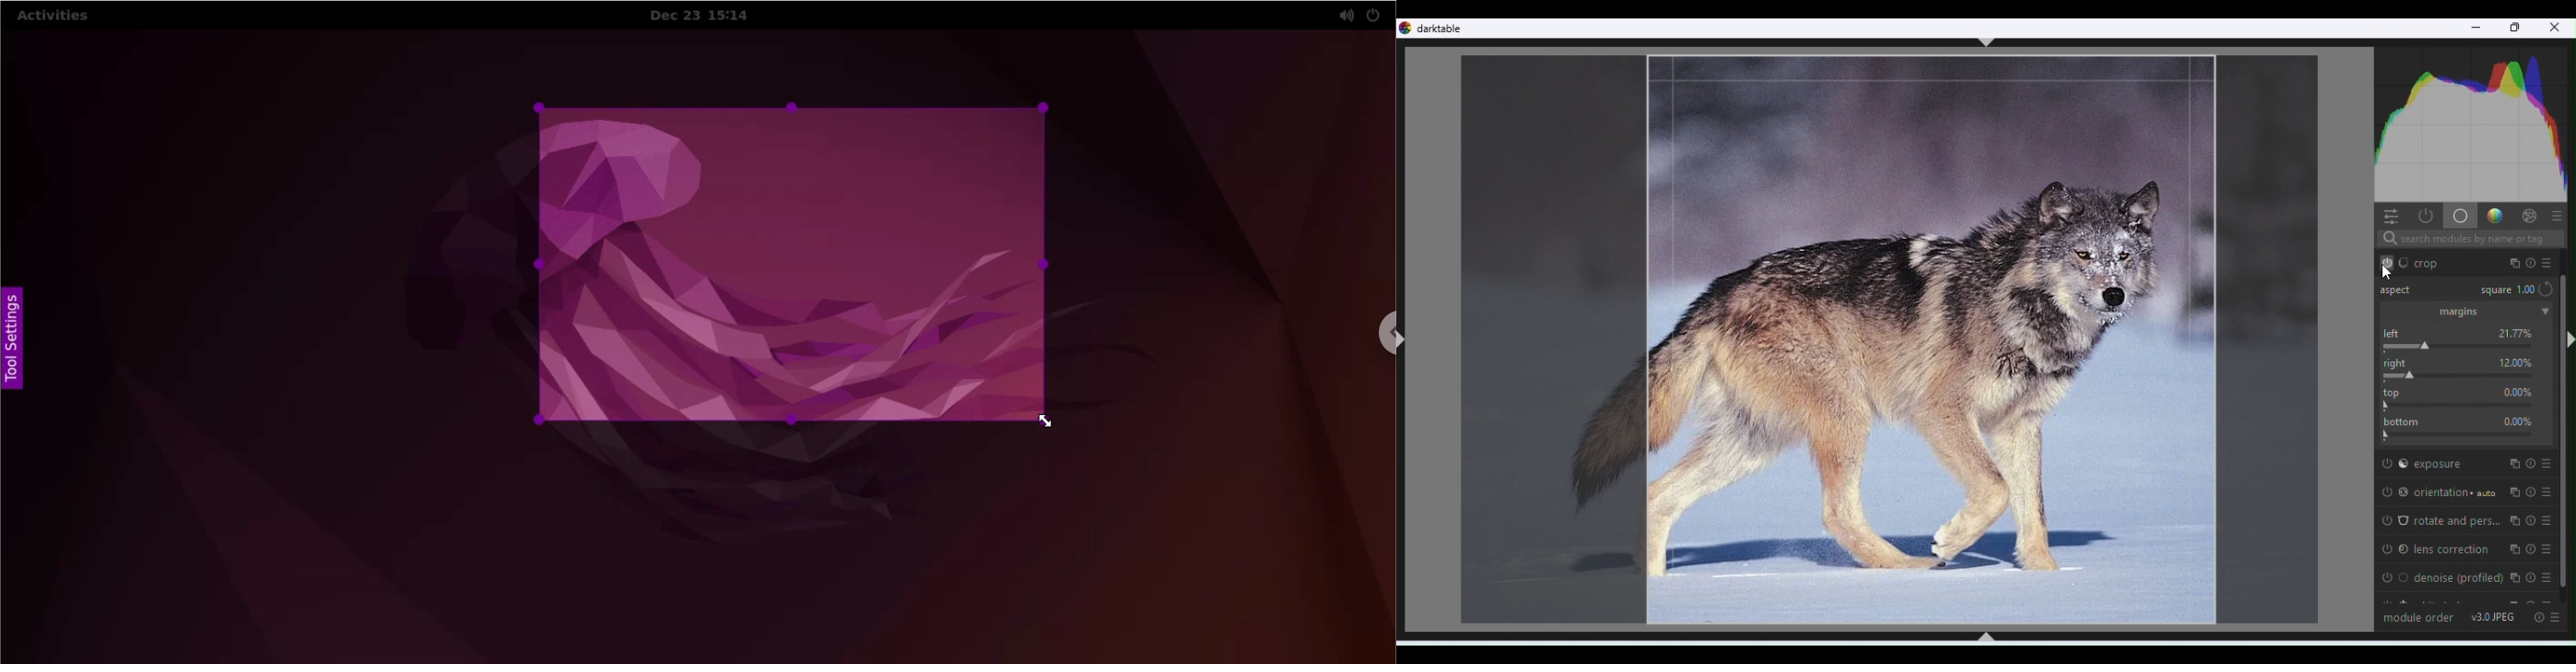 Image resolution: width=2576 pixels, height=672 pixels. I want to click on left, so click(2396, 333).